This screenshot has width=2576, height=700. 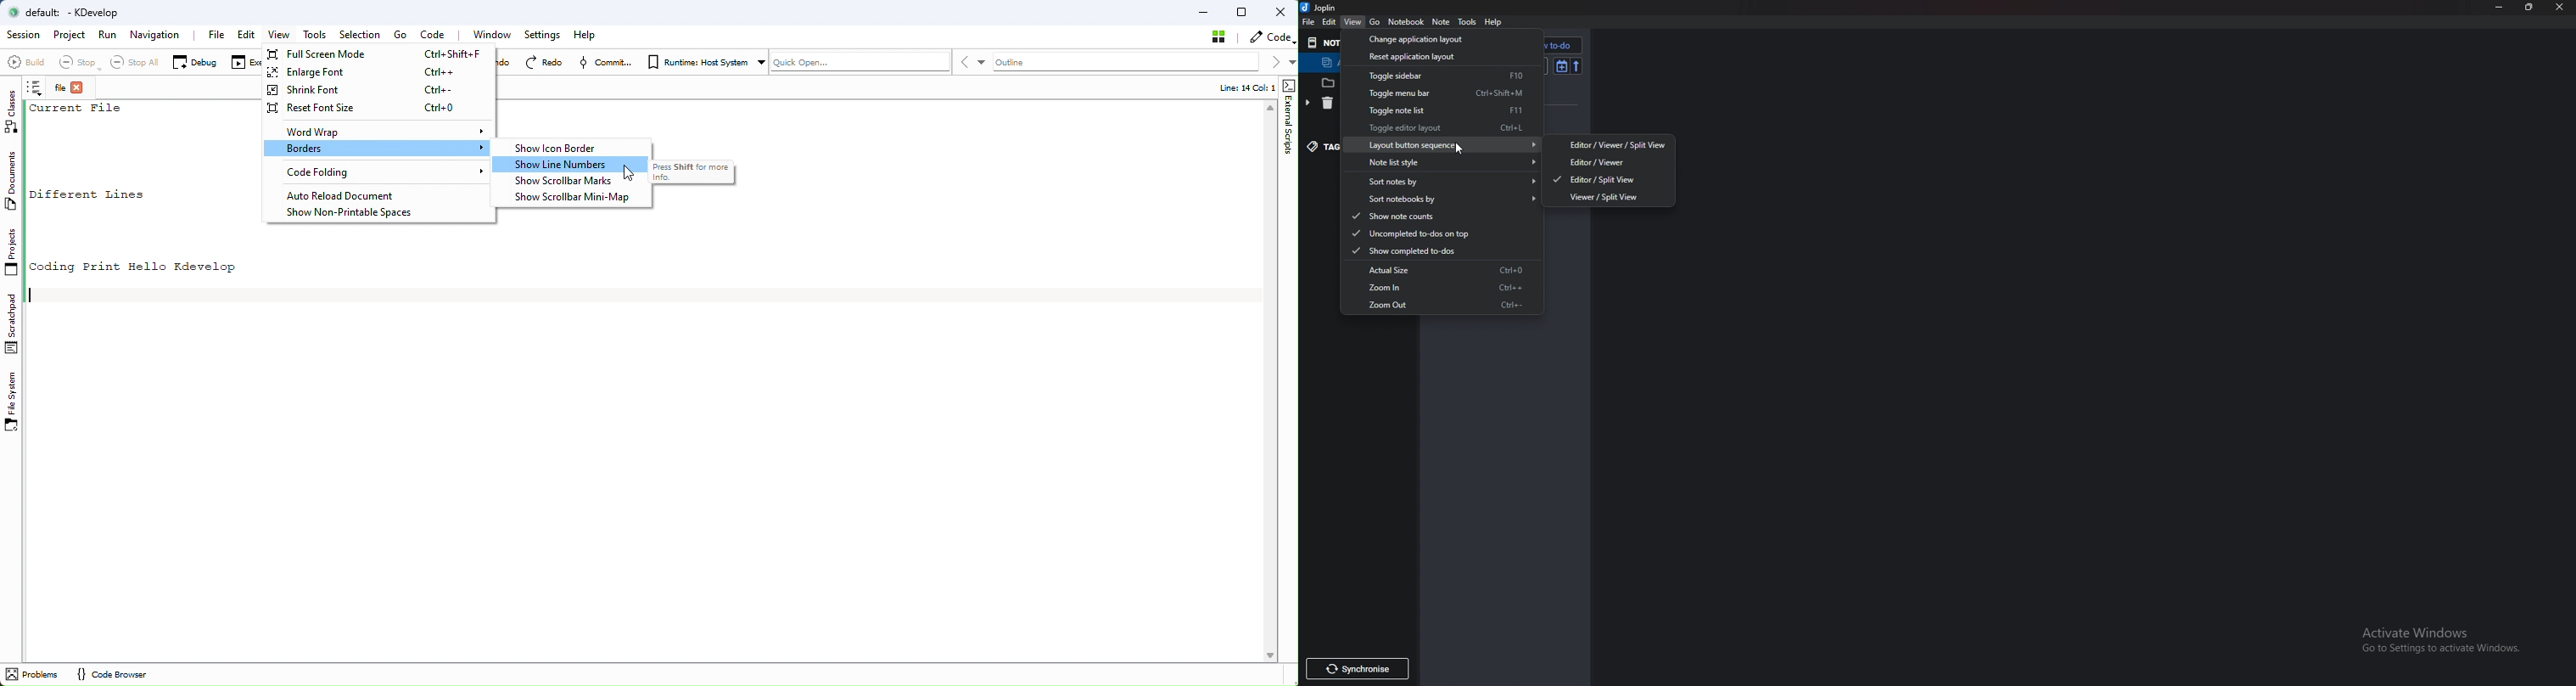 What do you see at coordinates (1432, 232) in the screenshot?
I see `Uncompleted To dos on top` at bounding box center [1432, 232].